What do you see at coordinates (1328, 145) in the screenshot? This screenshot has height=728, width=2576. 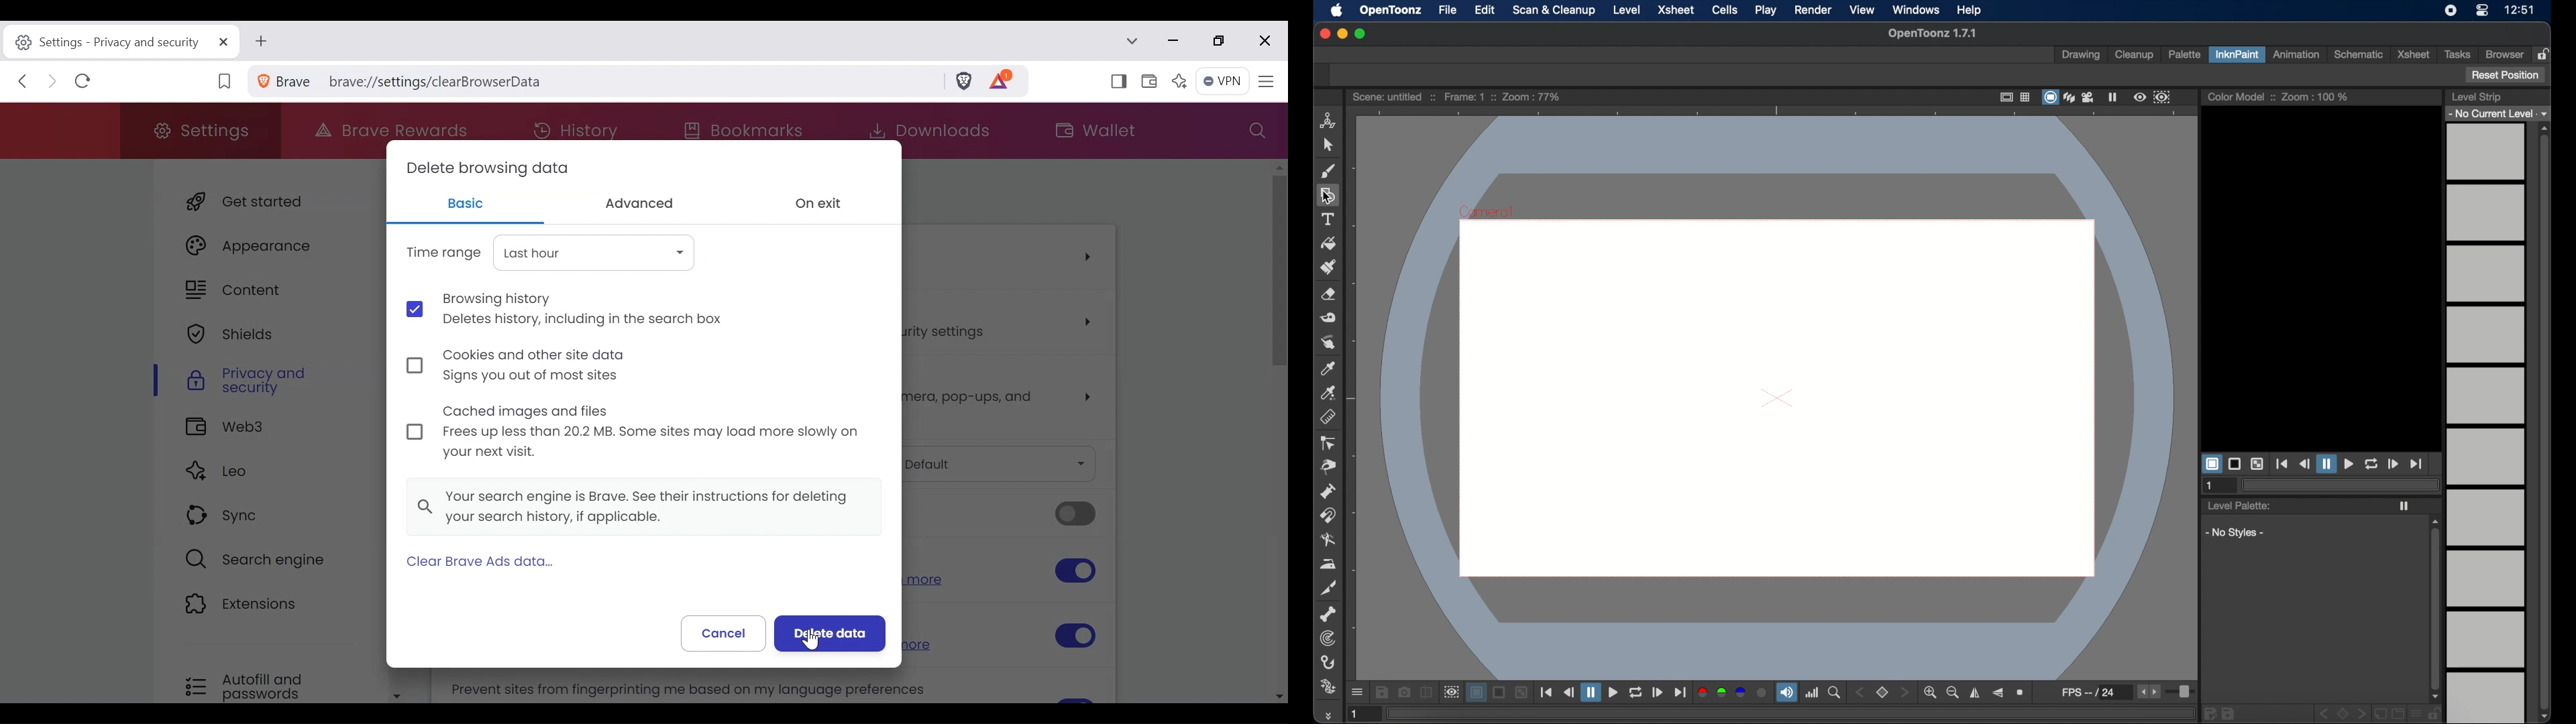 I see `cursor tool` at bounding box center [1328, 145].